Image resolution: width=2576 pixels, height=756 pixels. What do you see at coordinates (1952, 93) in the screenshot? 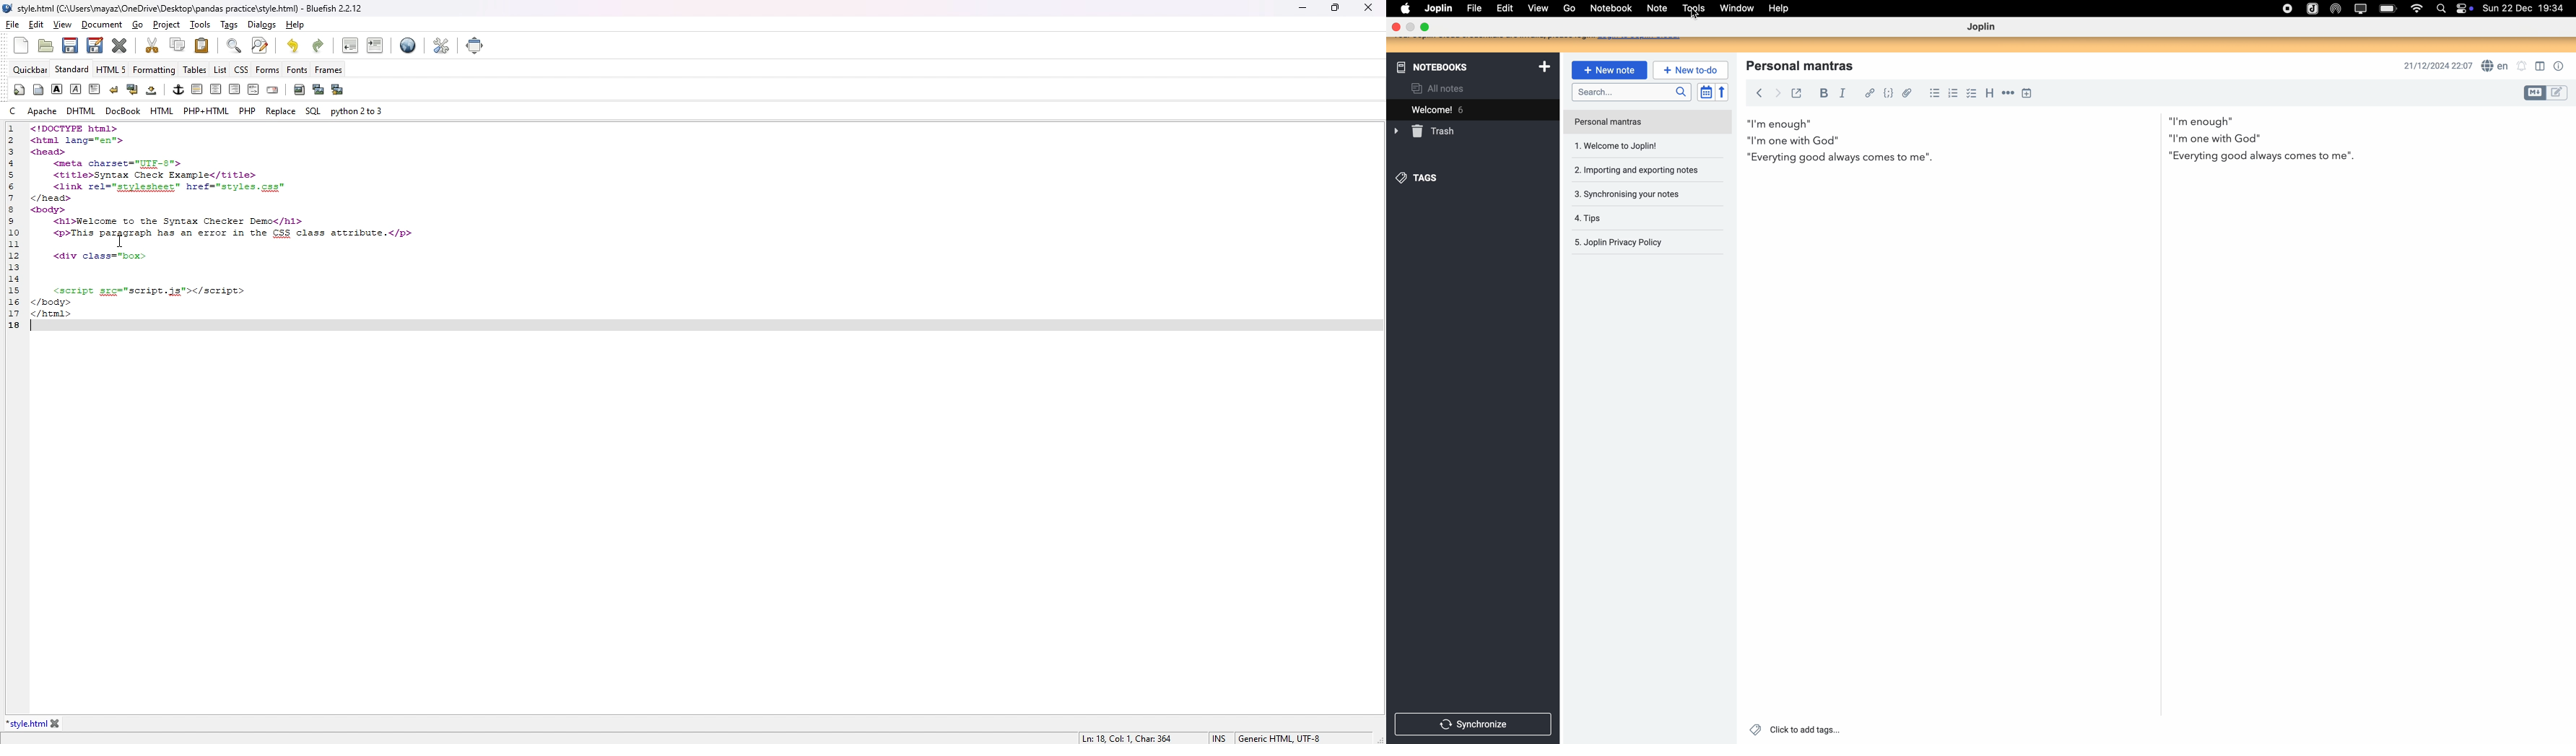
I see `numbered list` at bounding box center [1952, 93].